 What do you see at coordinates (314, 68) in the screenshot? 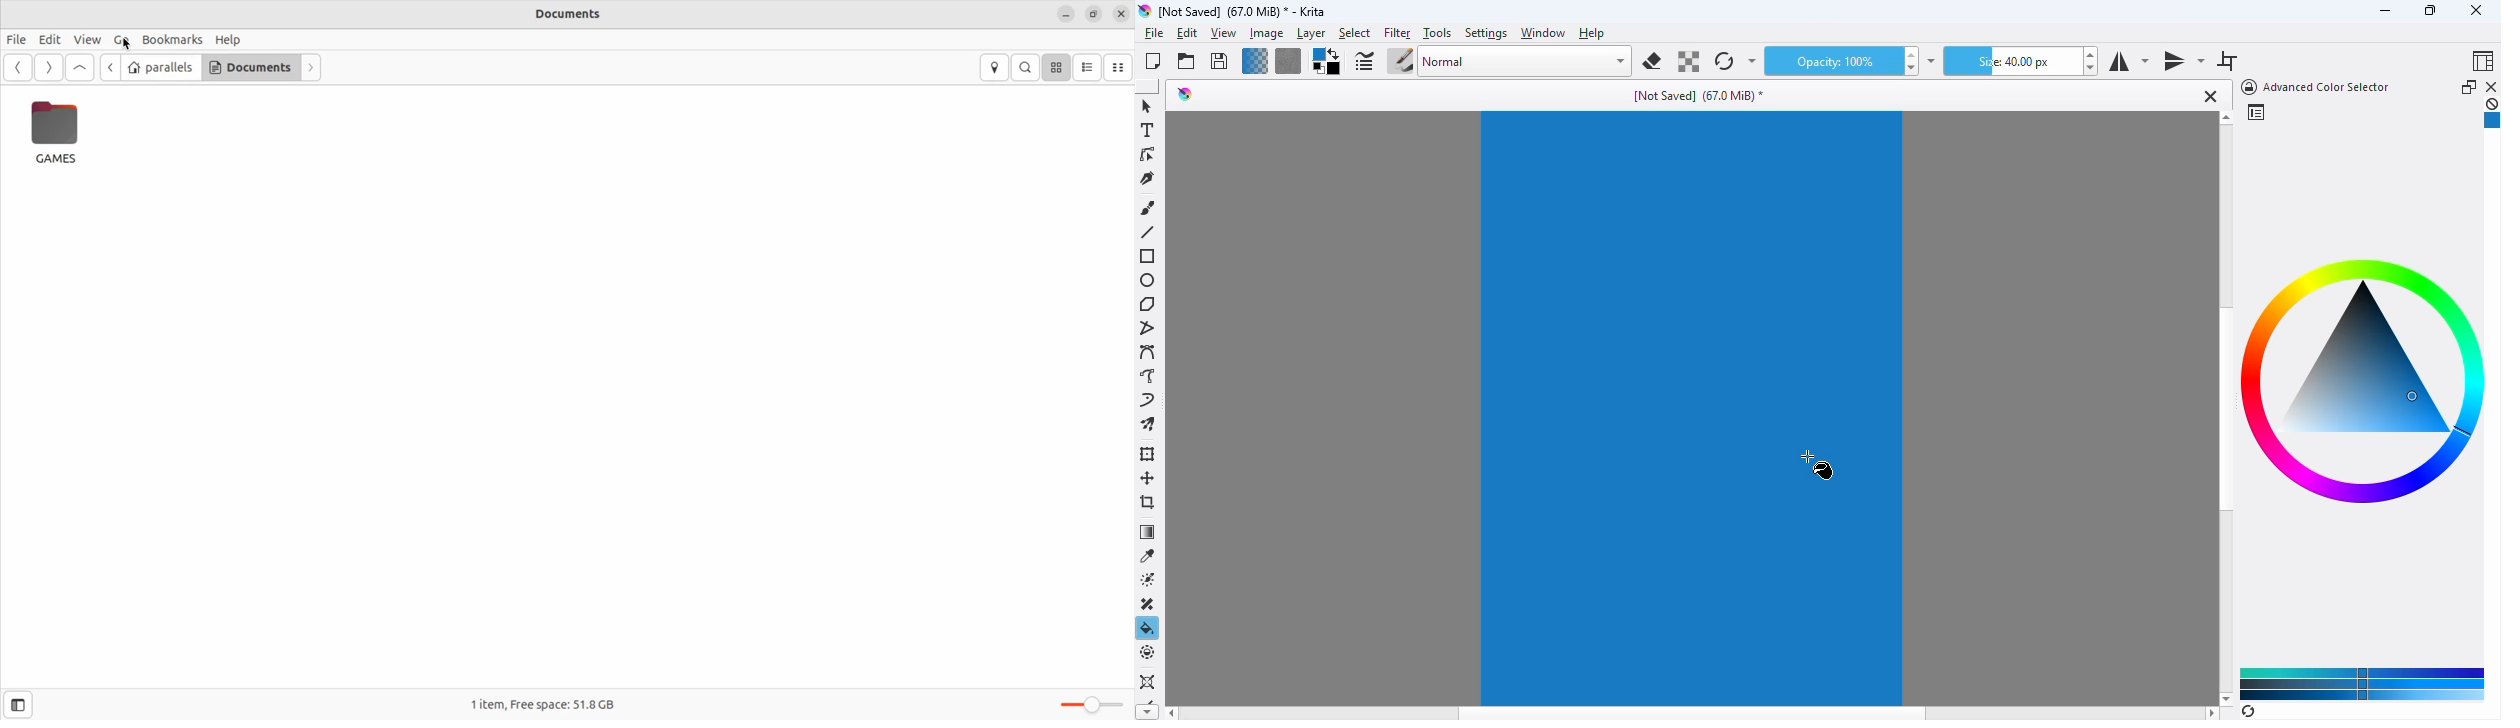
I see `next` at bounding box center [314, 68].